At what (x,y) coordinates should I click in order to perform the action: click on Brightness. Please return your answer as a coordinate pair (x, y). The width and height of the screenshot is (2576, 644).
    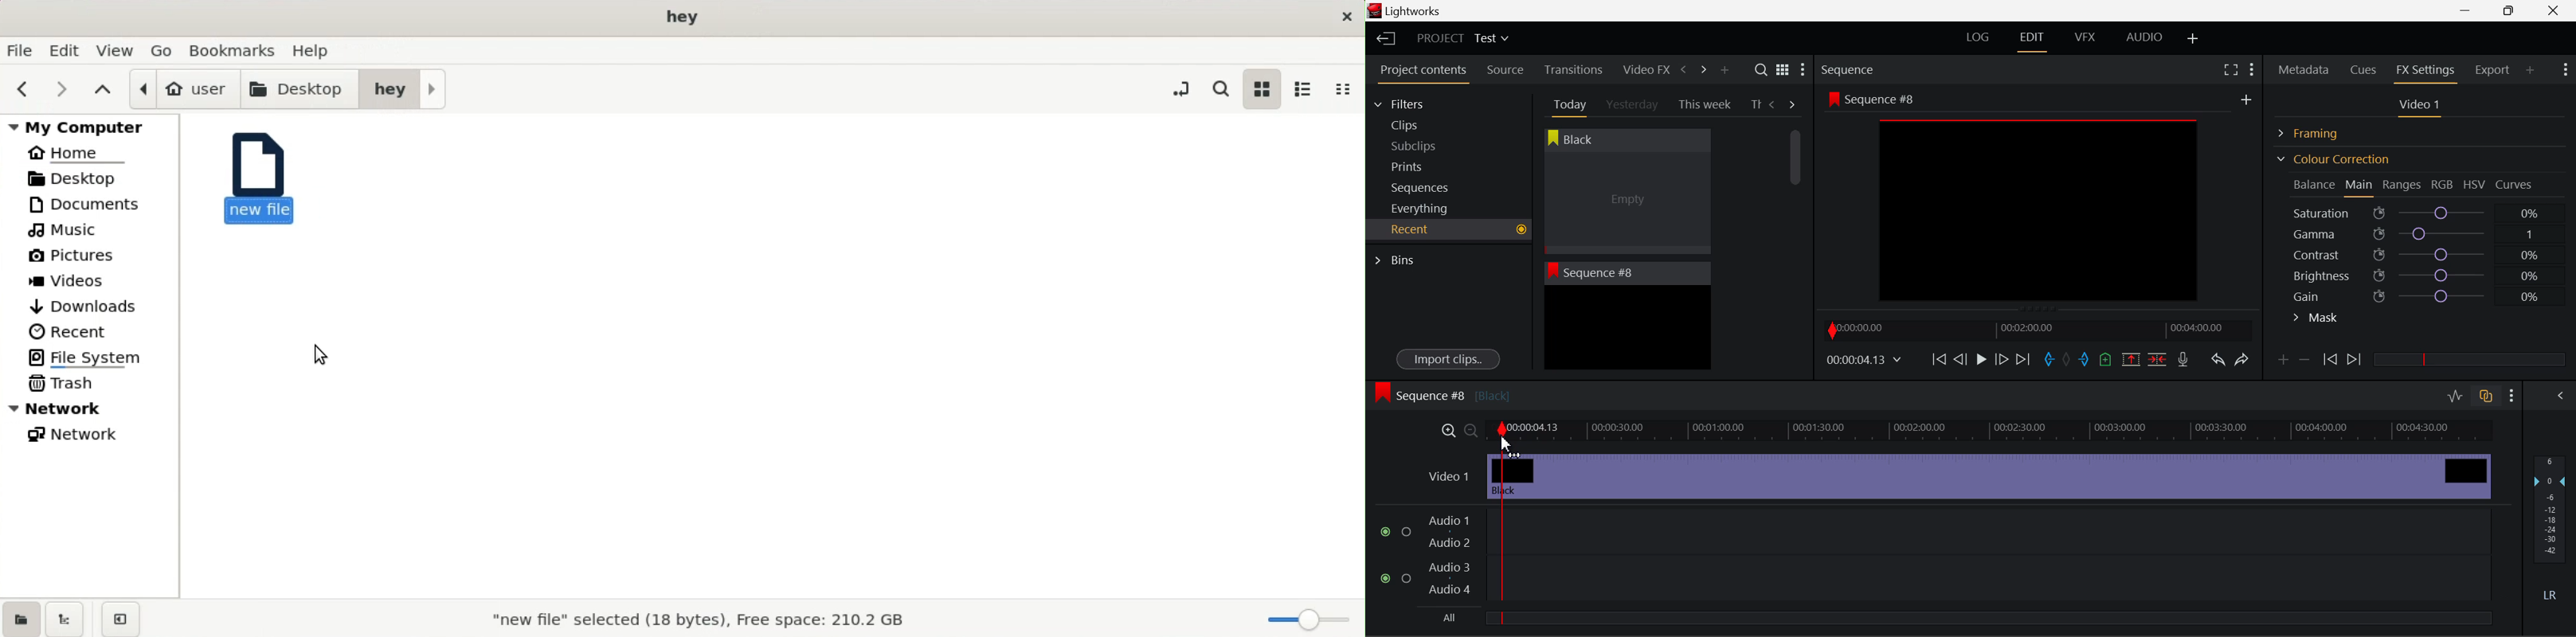
    Looking at the image, I should click on (2421, 273).